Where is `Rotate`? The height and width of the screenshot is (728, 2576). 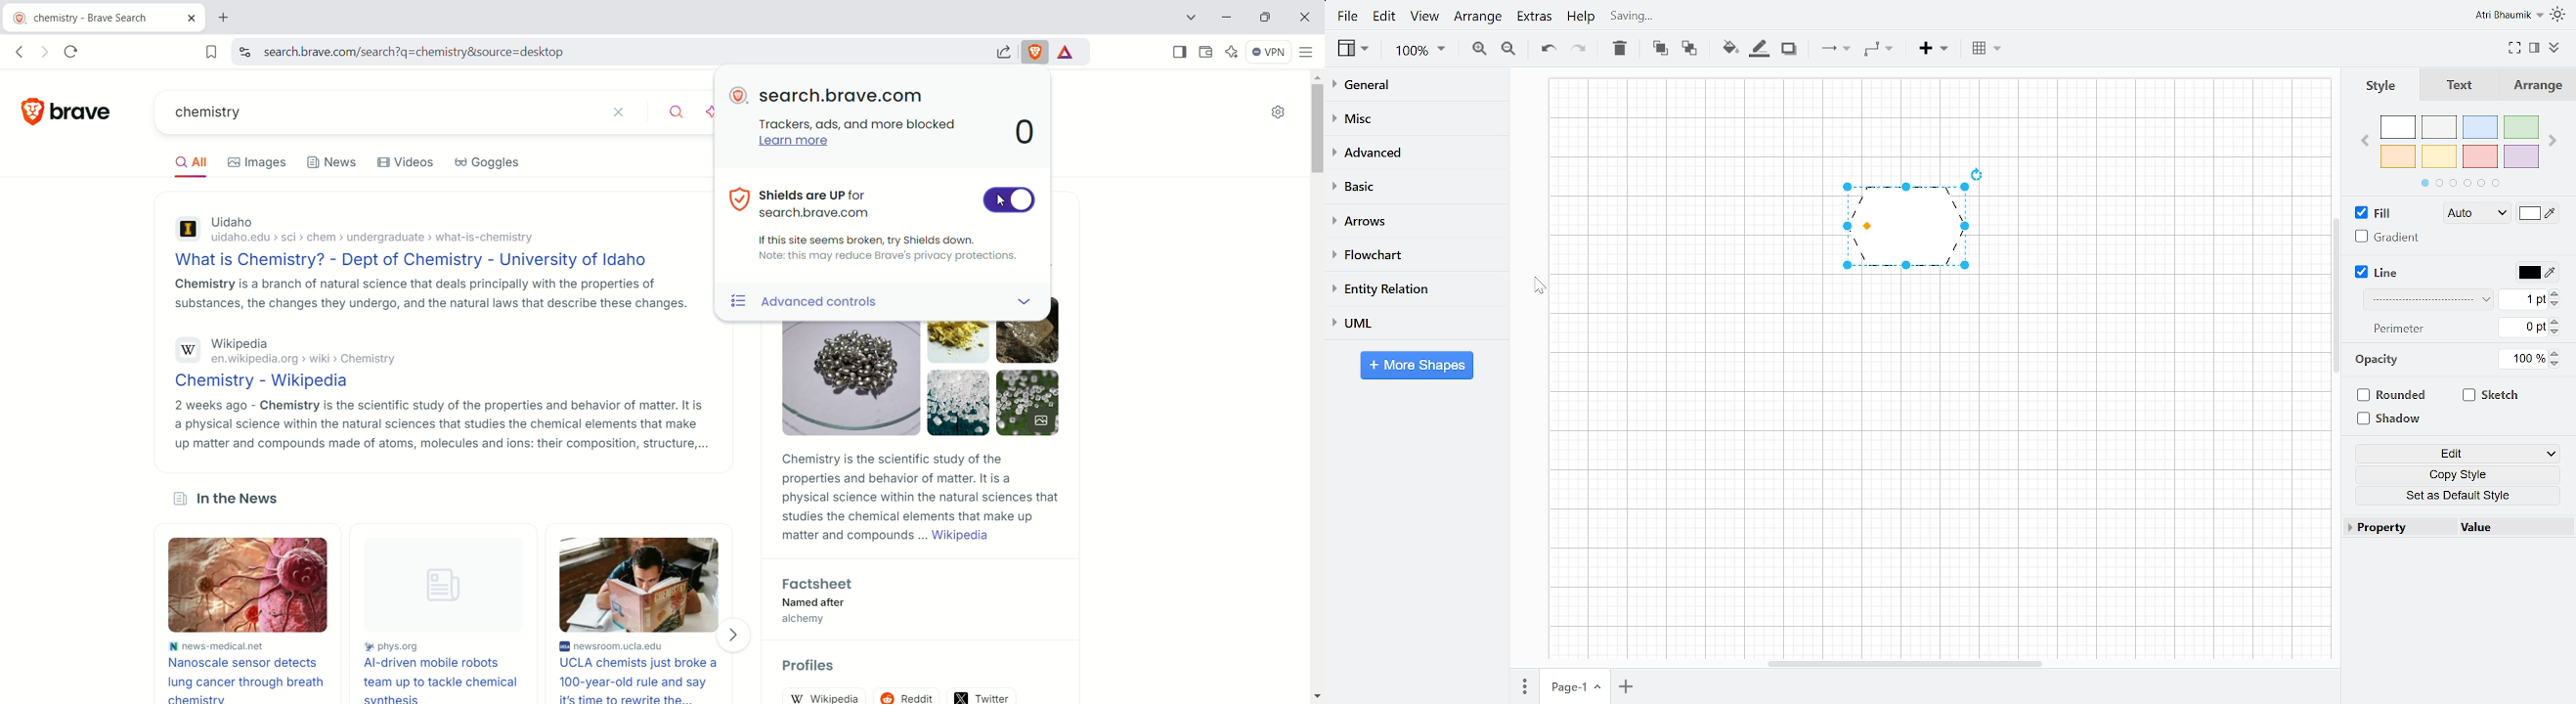
Rotate is located at coordinates (1978, 174).